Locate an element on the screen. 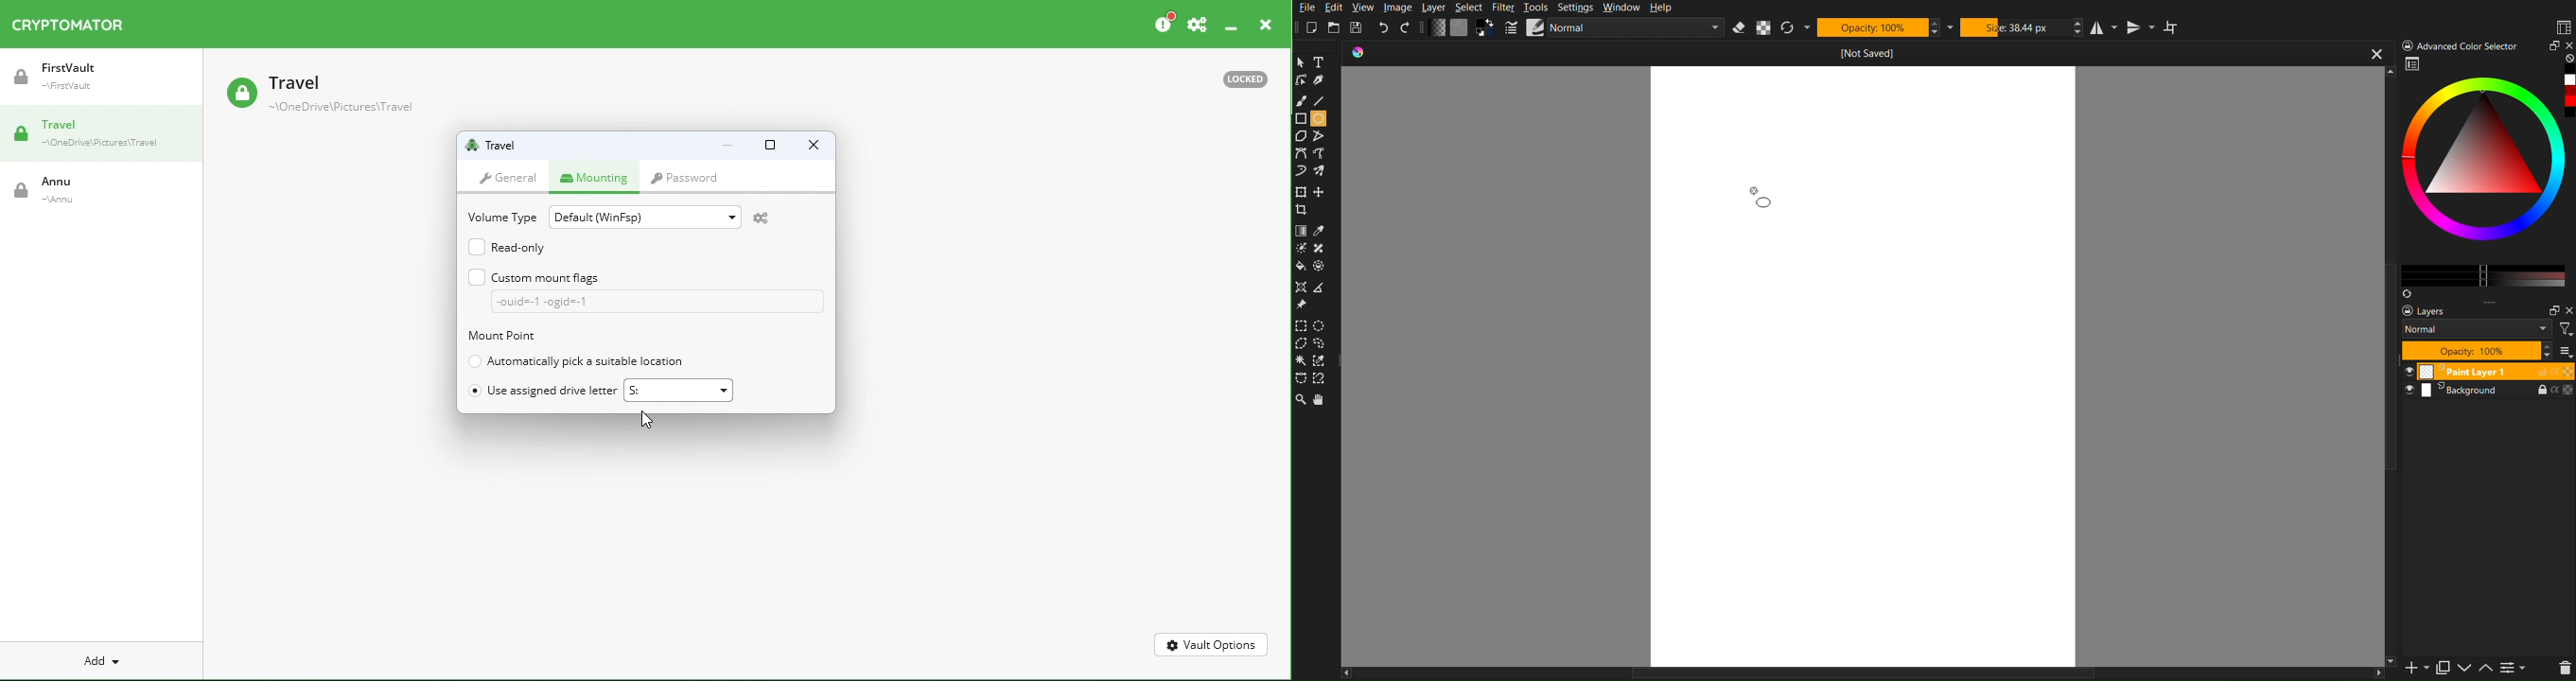 Image resolution: width=2576 pixels, height=700 pixels. Background is located at coordinates (2489, 392).